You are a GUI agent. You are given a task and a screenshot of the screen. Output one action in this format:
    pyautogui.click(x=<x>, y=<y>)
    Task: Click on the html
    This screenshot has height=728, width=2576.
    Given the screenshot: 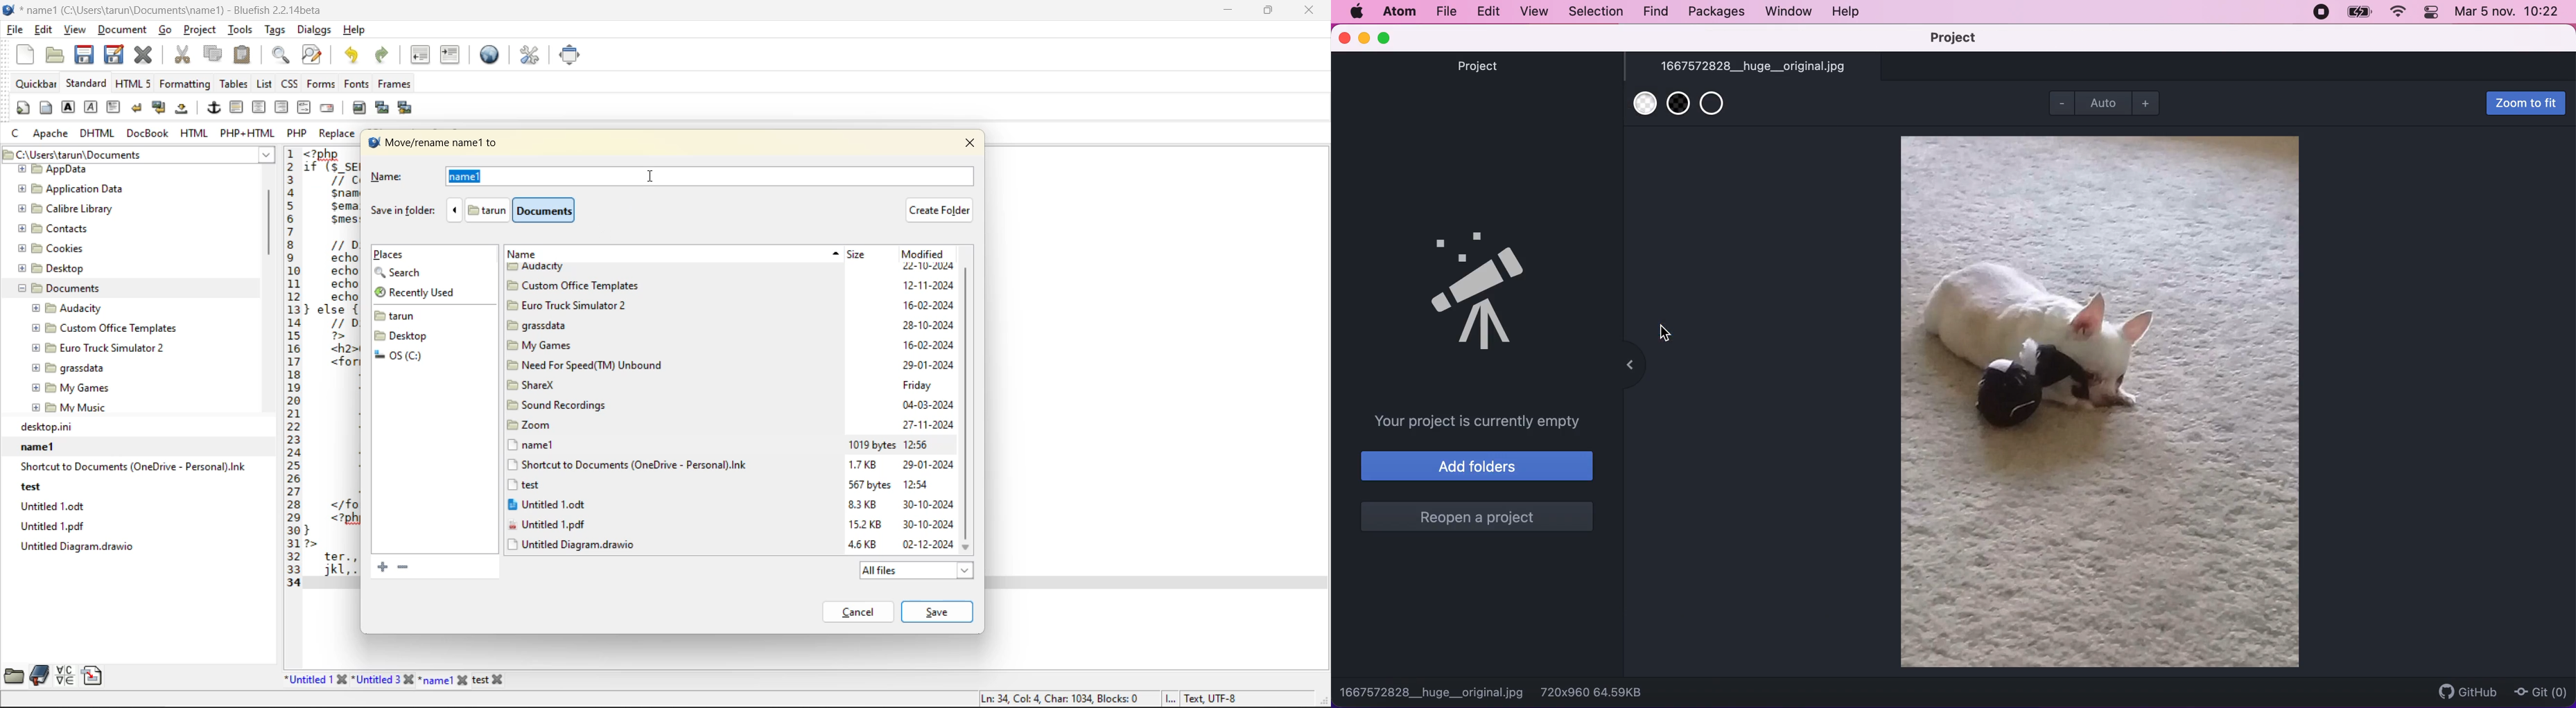 What is the action you would take?
    pyautogui.click(x=193, y=134)
    